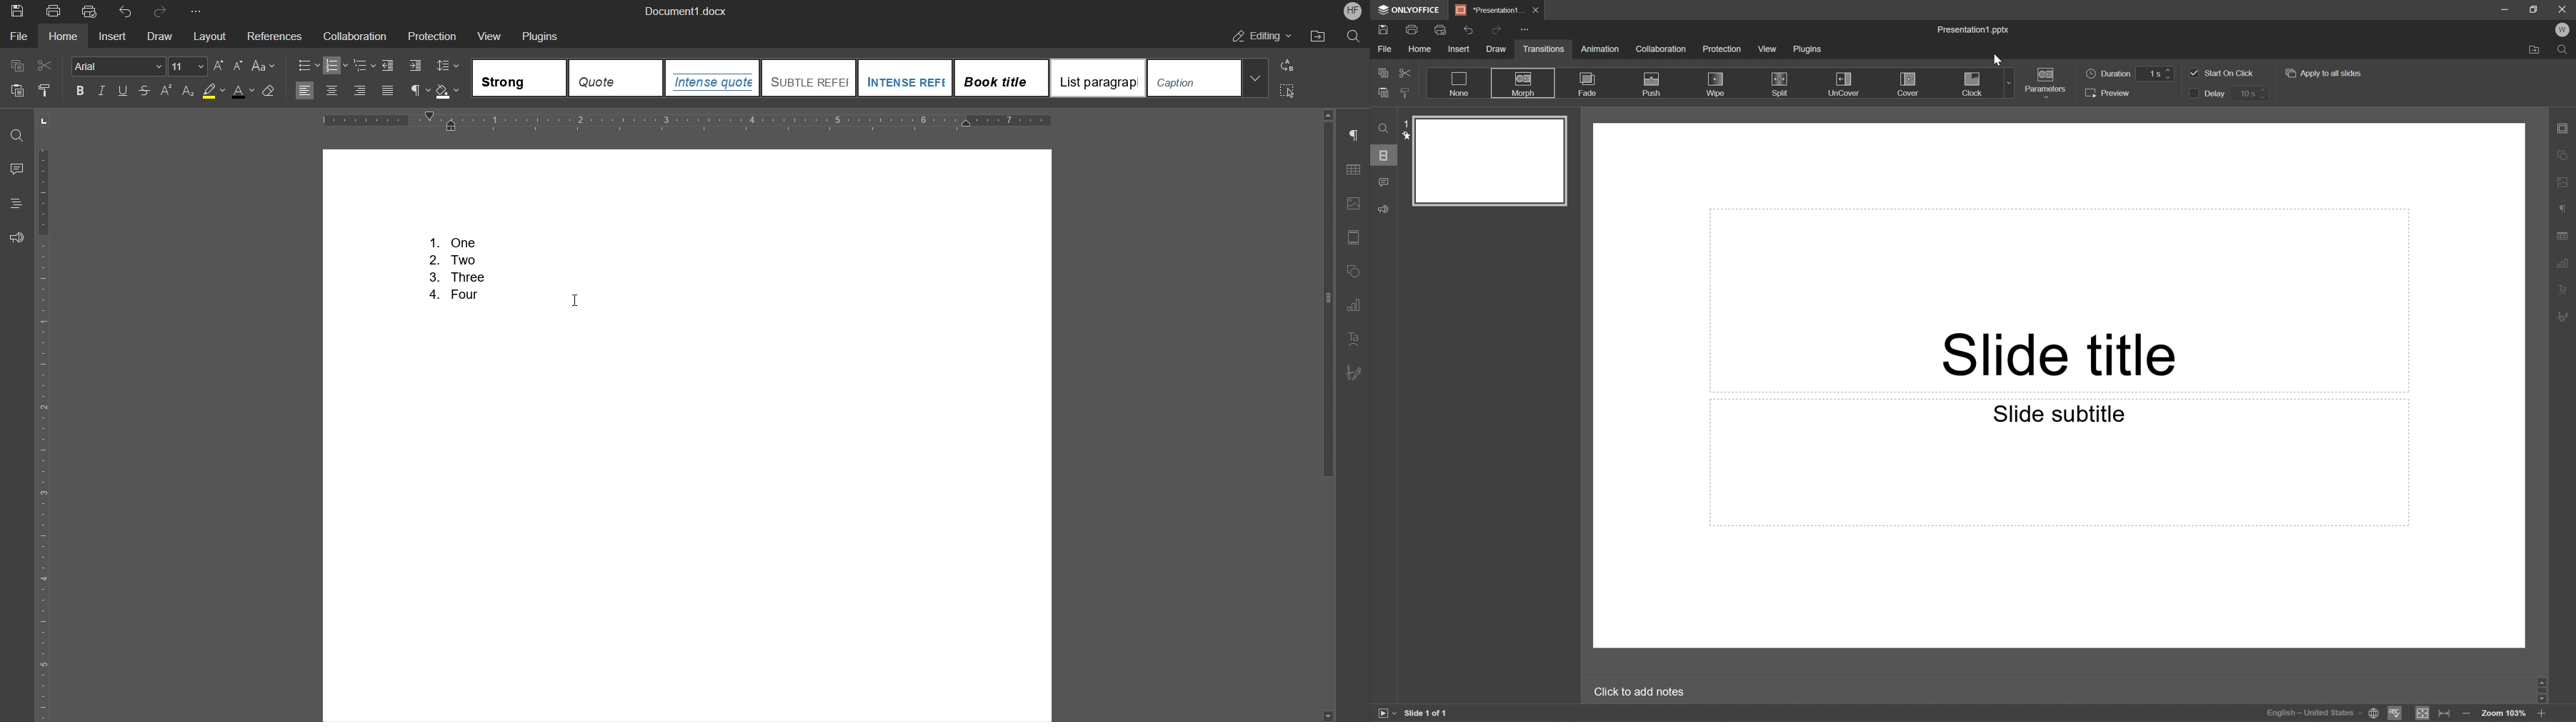 The image size is (2576, 728). What do you see at coordinates (1317, 34) in the screenshot?
I see `Open File Location` at bounding box center [1317, 34].